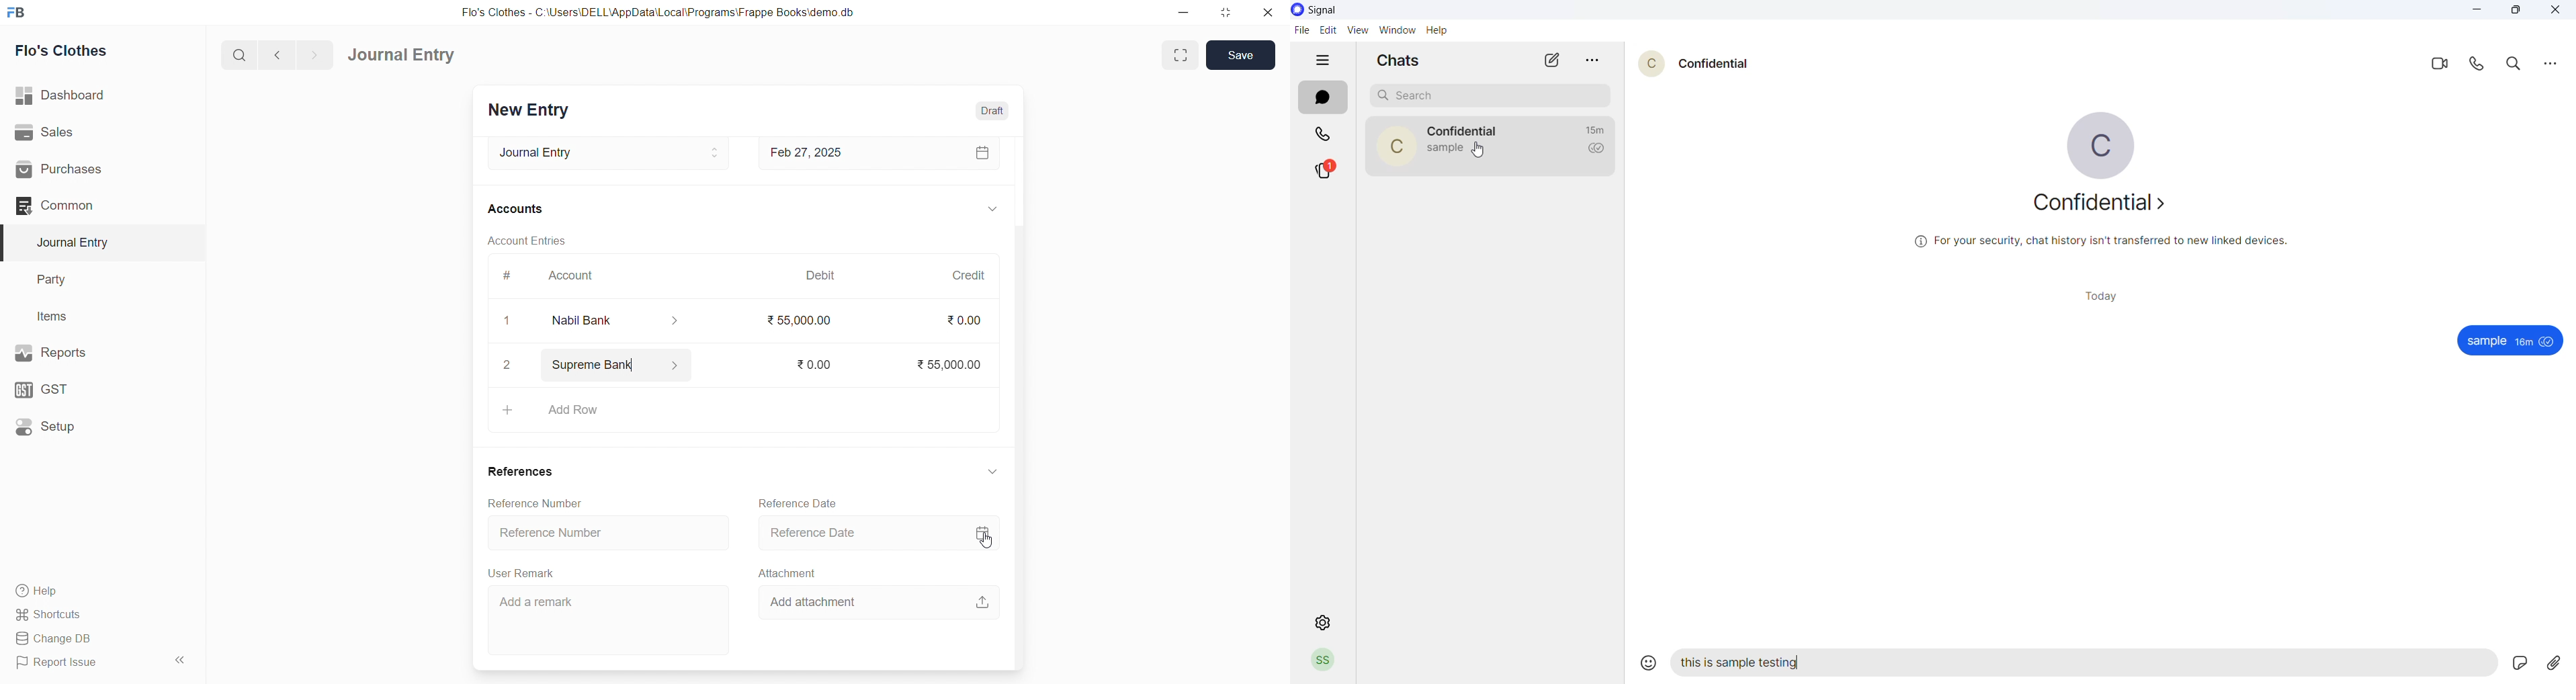 This screenshot has width=2576, height=700. Describe the element at coordinates (2477, 12) in the screenshot. I see `minimize` at that location.